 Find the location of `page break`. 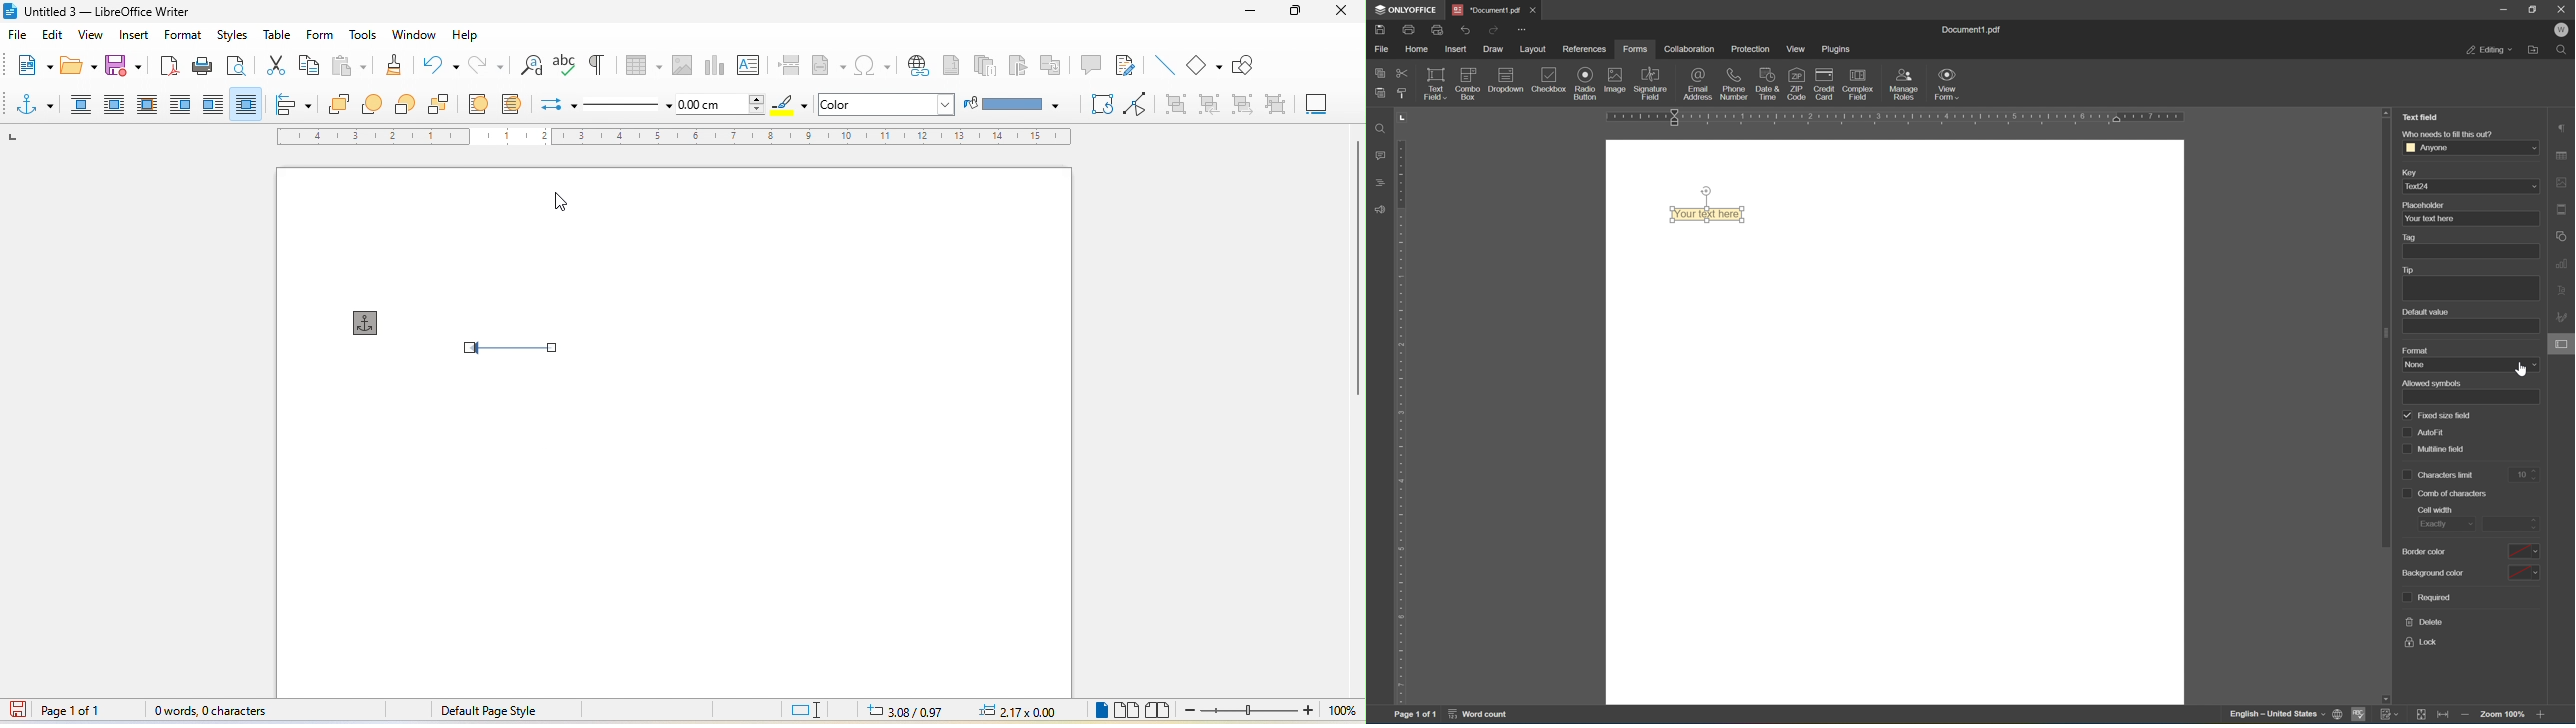

page break is located at coordinates (788, 65).